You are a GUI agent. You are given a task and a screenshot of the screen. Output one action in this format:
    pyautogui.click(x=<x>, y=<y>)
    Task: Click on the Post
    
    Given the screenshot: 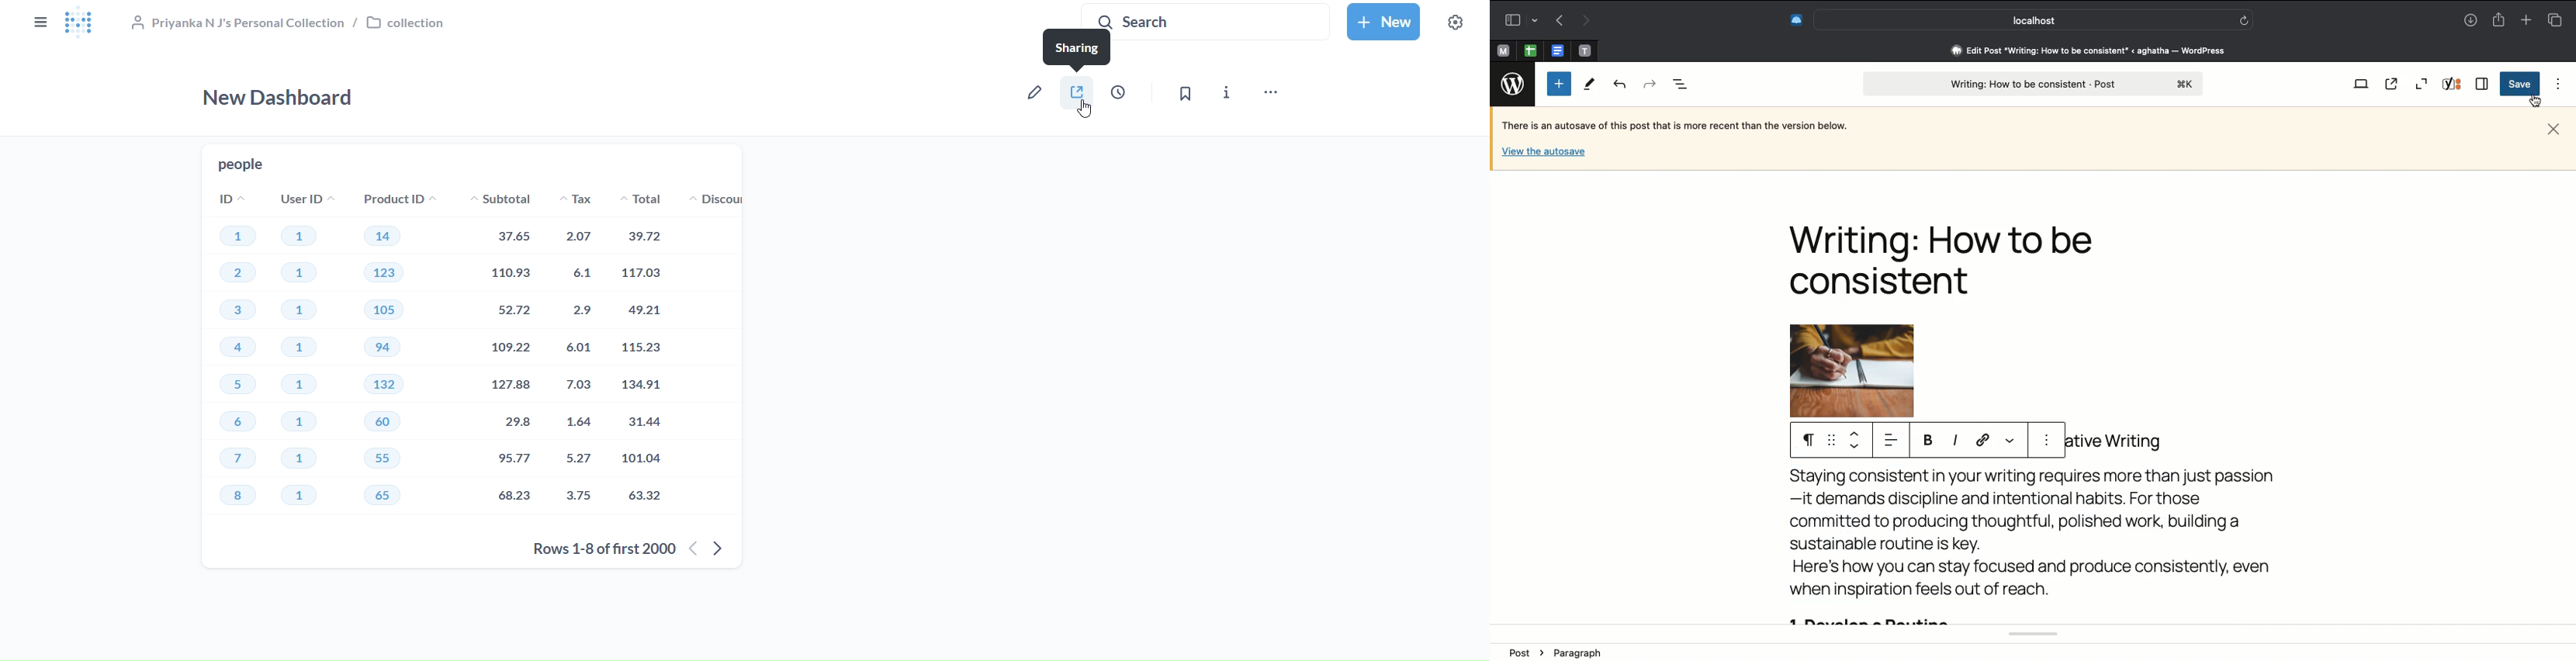 What is the action you would take?
    pyautogui.click(x=2032, y=85)
    